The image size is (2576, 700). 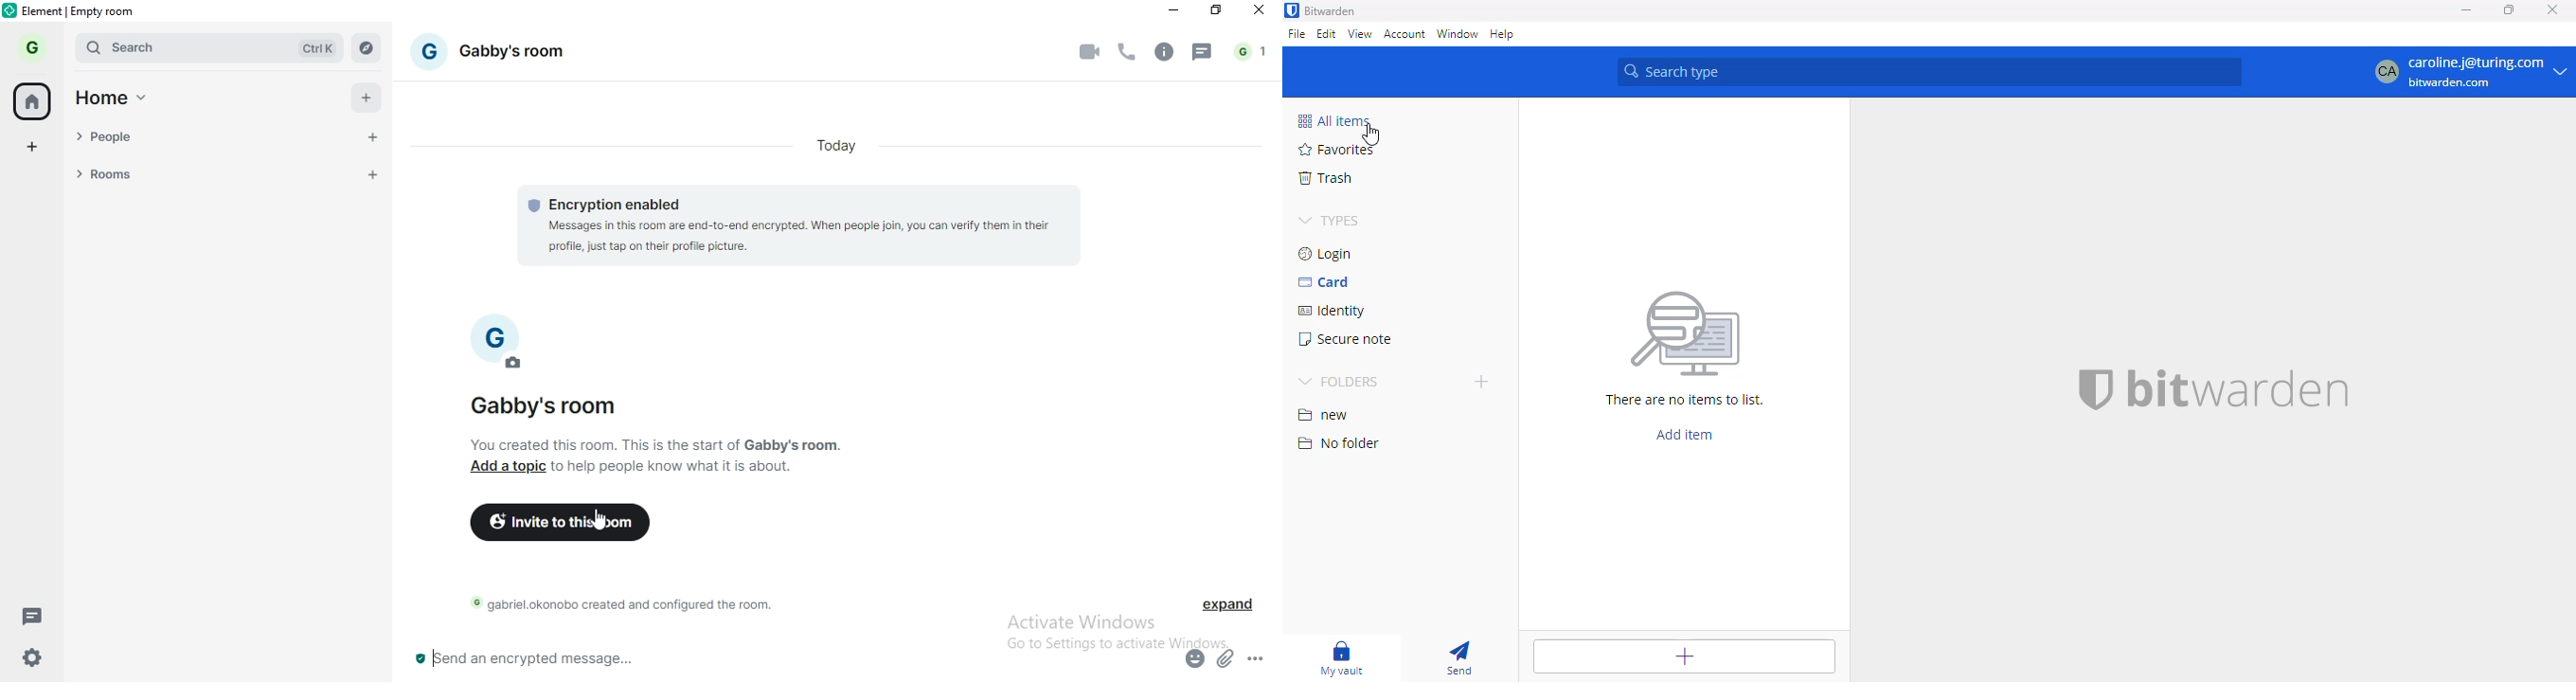 What do you see at coordinates (2237, 389) in the screenshot?
I see `bitwarden` at bounding box center [2237, 389].